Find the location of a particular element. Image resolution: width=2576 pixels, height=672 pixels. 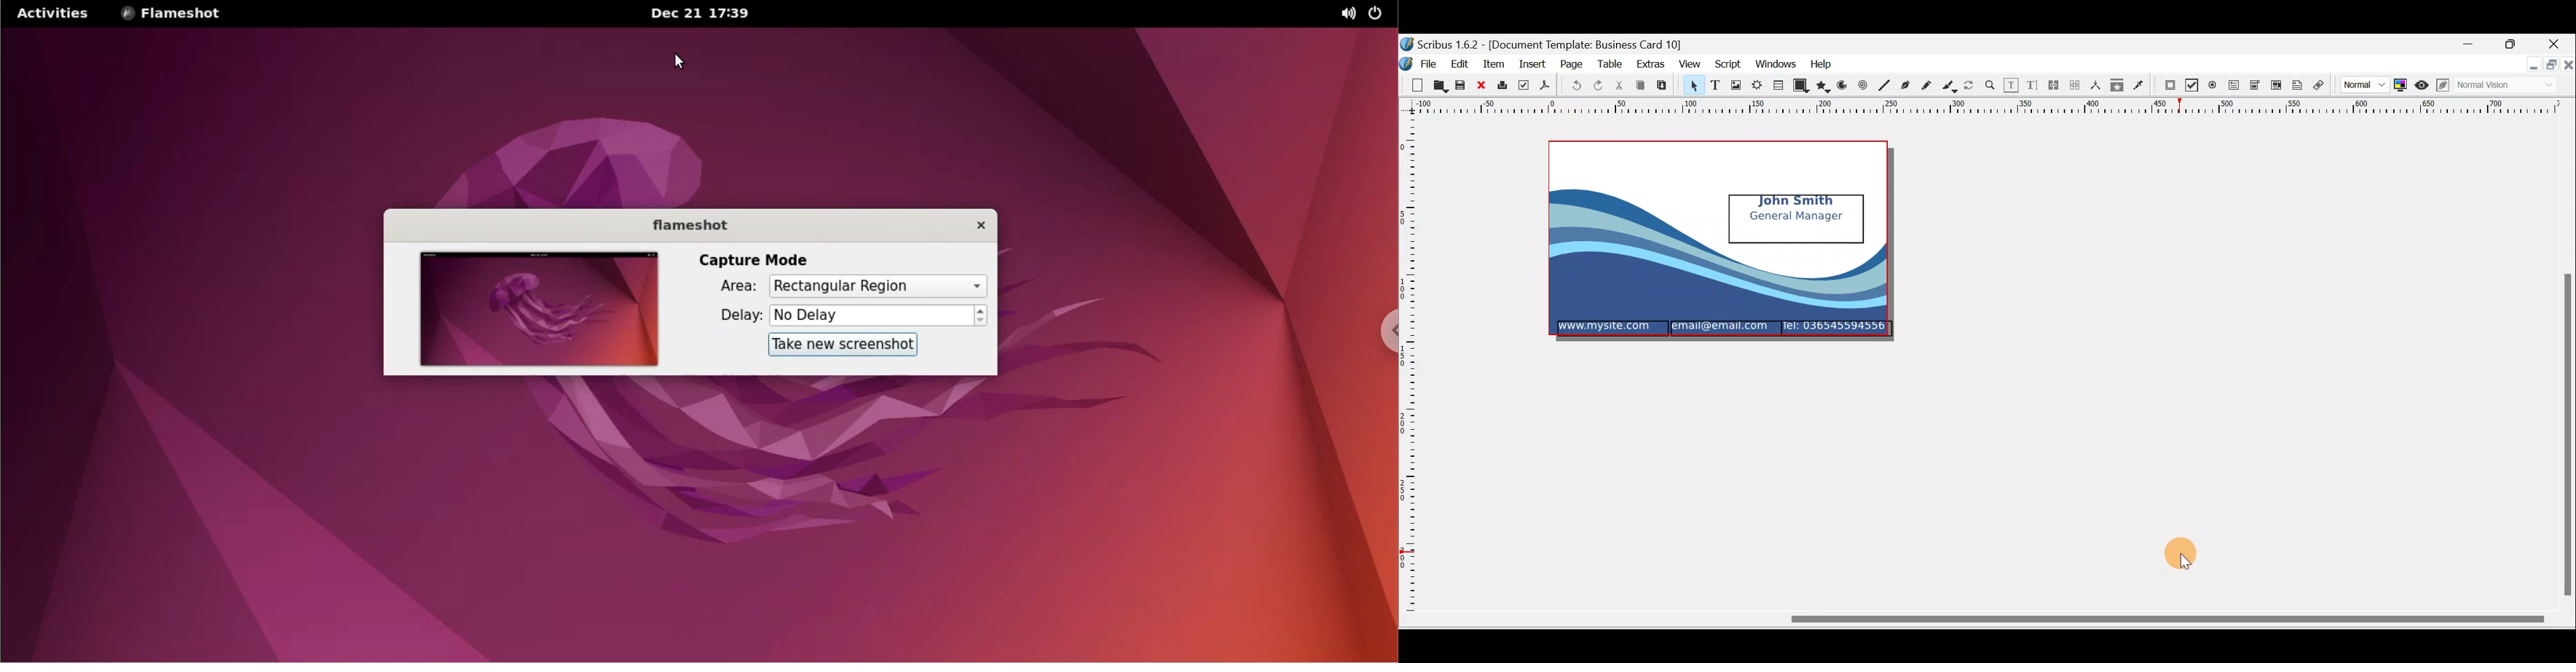

Shape is located at coordinates (1802, 87).